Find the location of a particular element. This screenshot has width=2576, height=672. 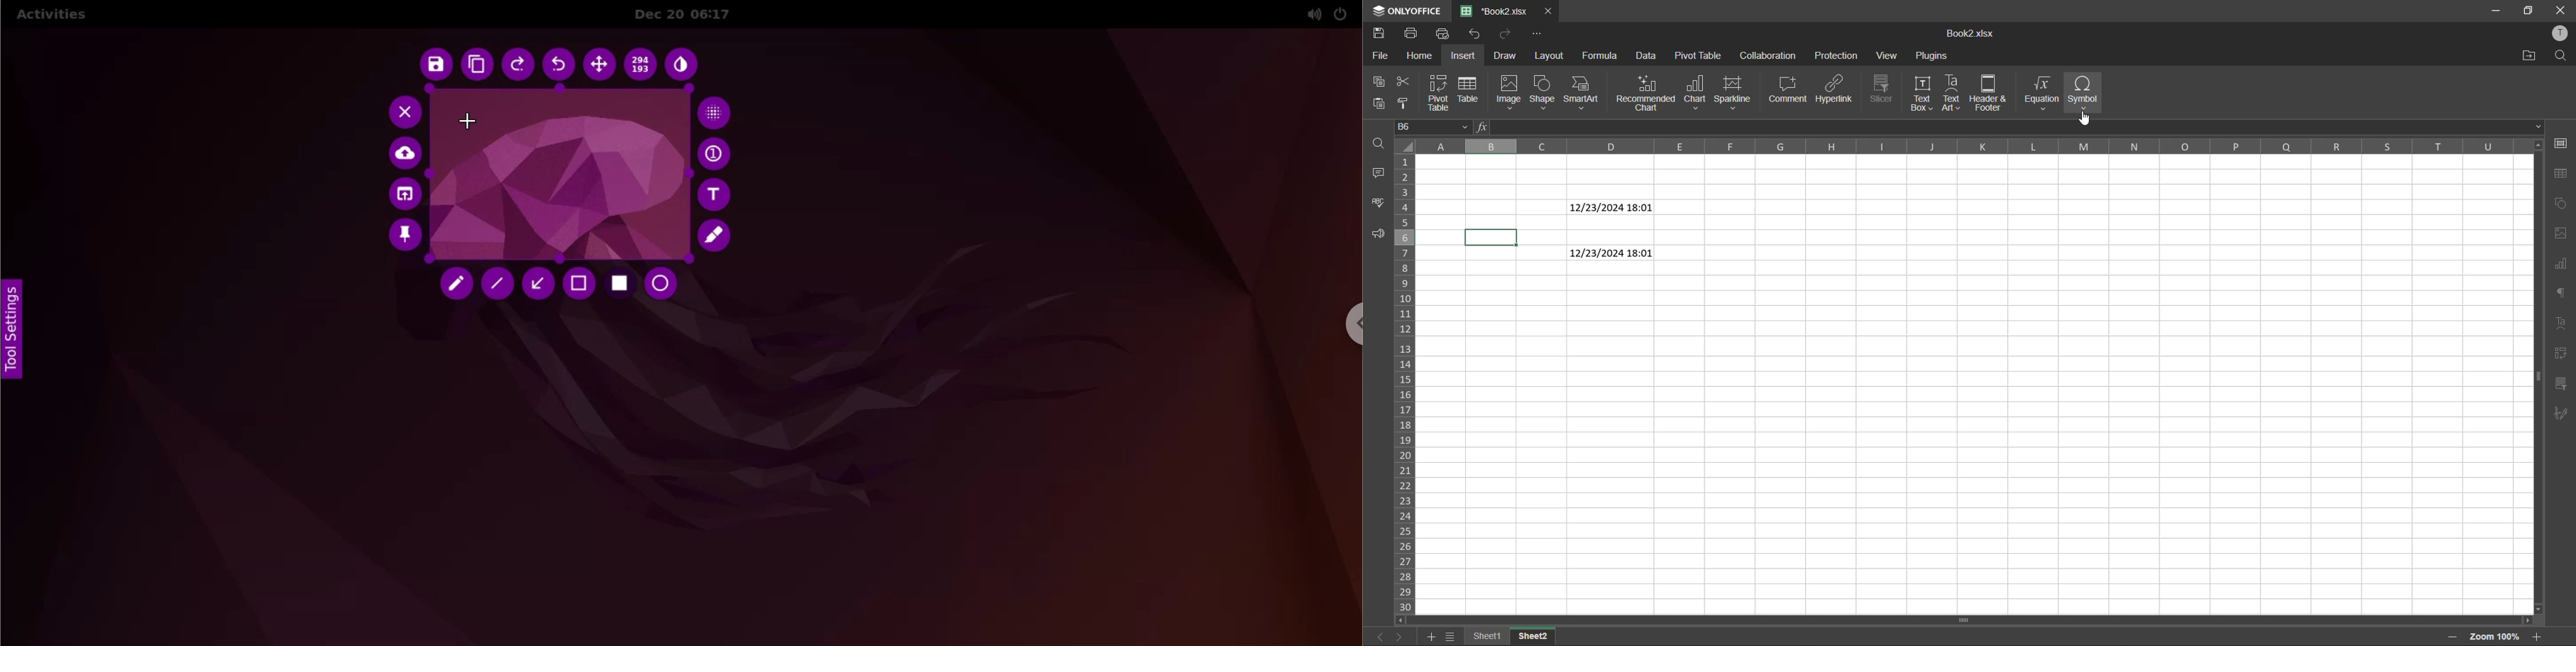

paste is located at coordinates (1381, 104).